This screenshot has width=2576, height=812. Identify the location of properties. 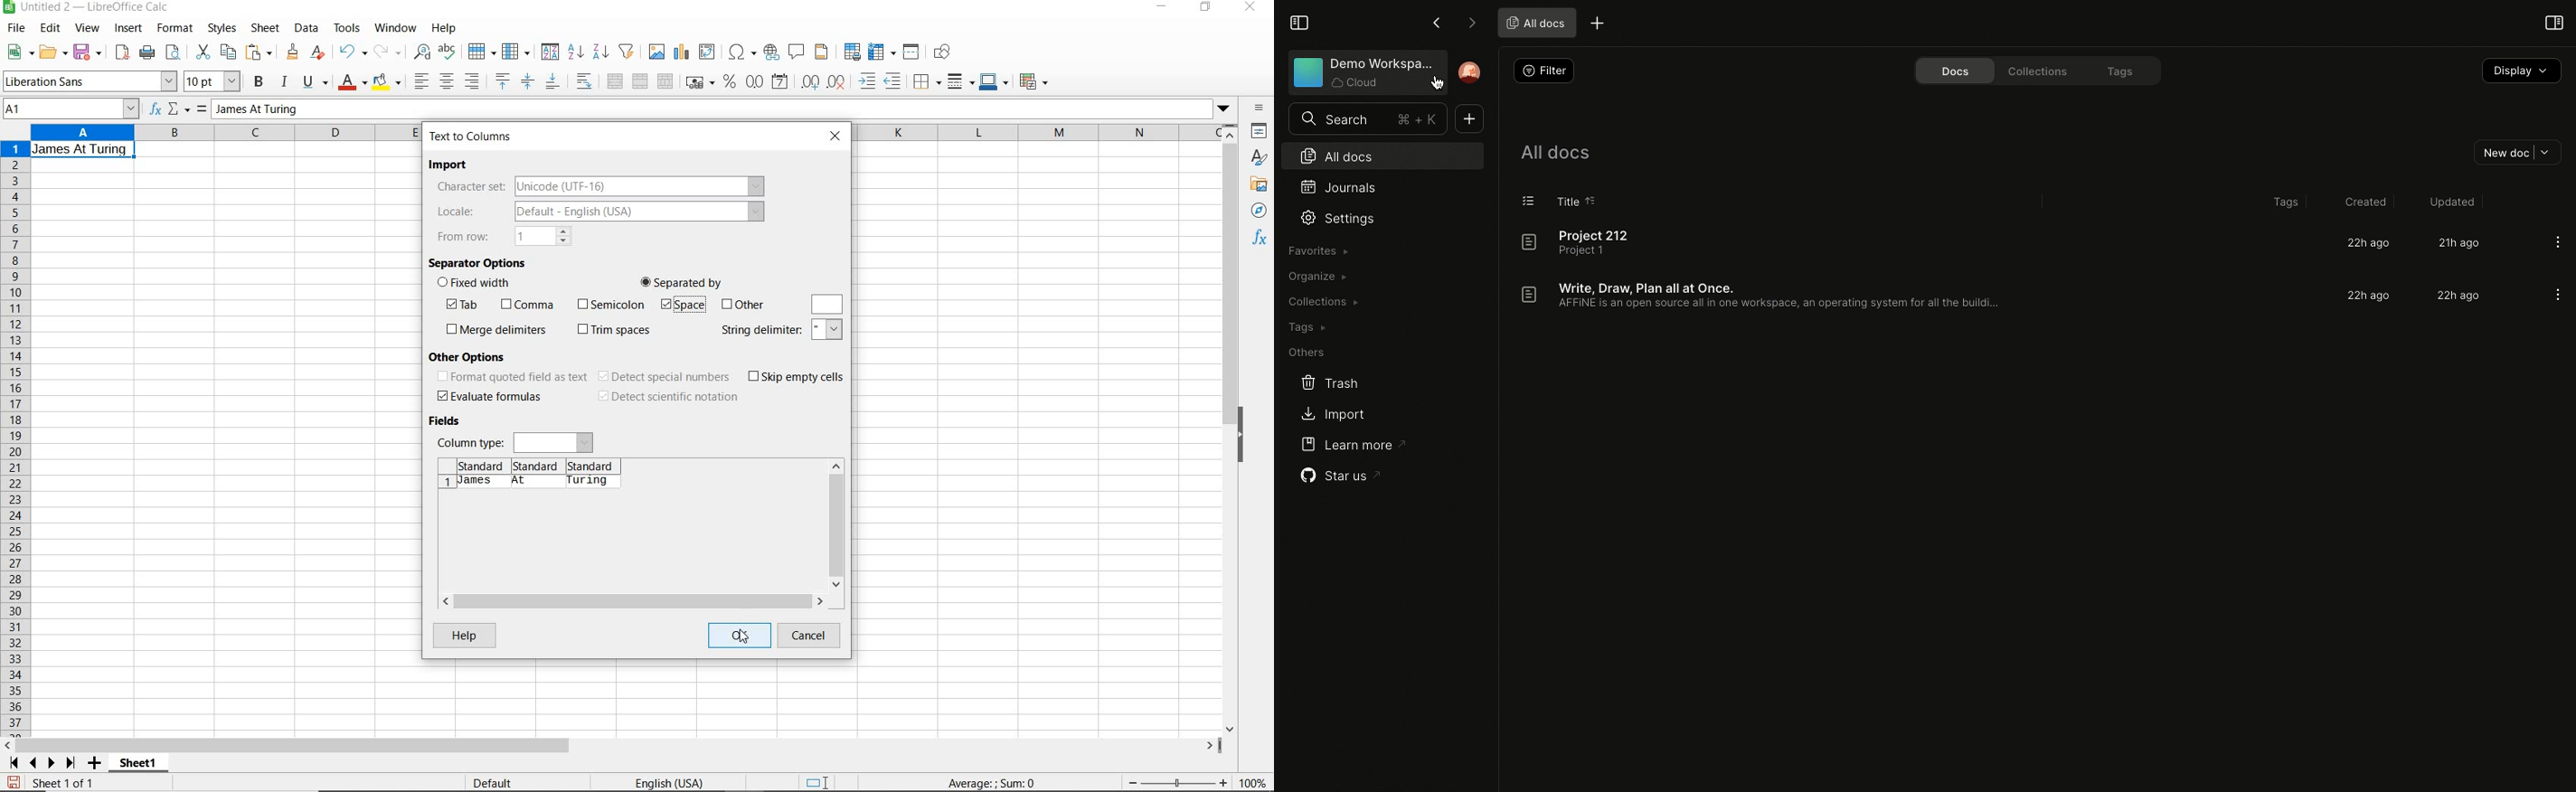
(1260, 130).